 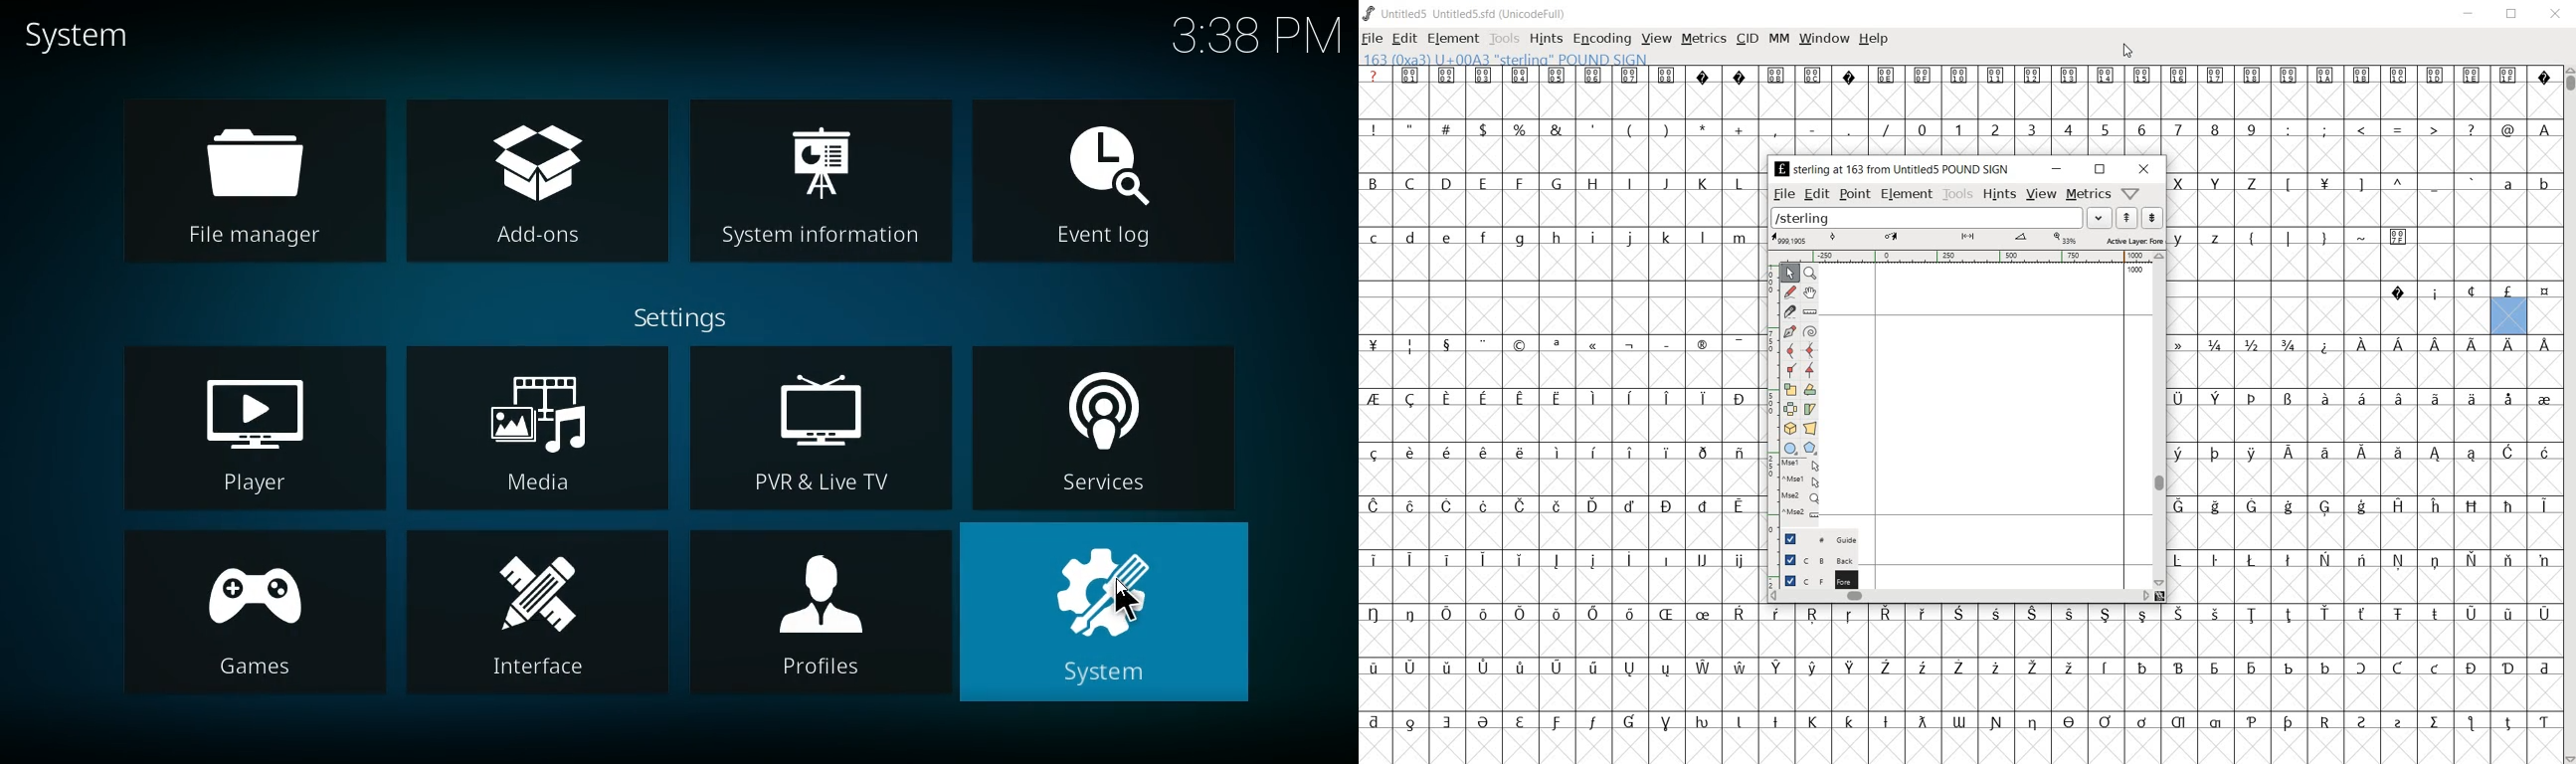 What do you see at coordinates (1450, 130) in the screenshot?
I see `#` at bounding box center [1450, 130].